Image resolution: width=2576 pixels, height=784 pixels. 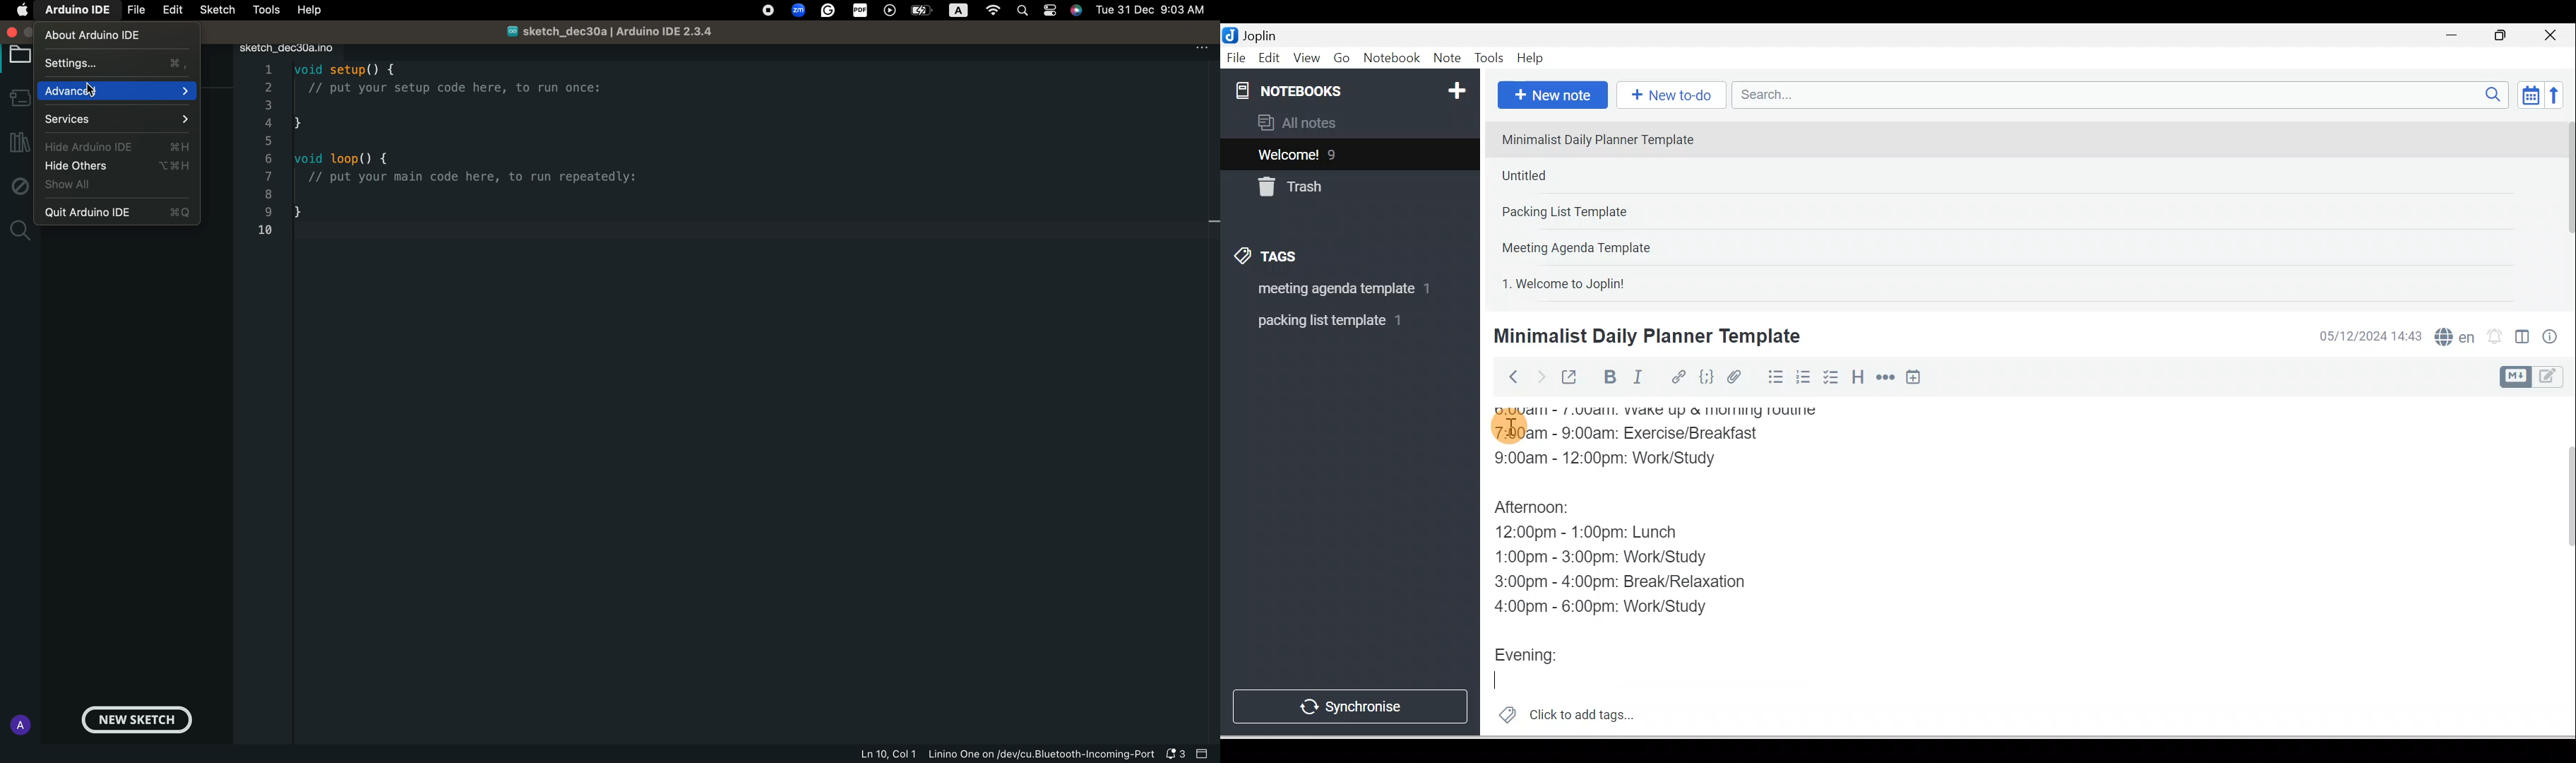 I want to click on Note properties, so click(x=2551, y=338).